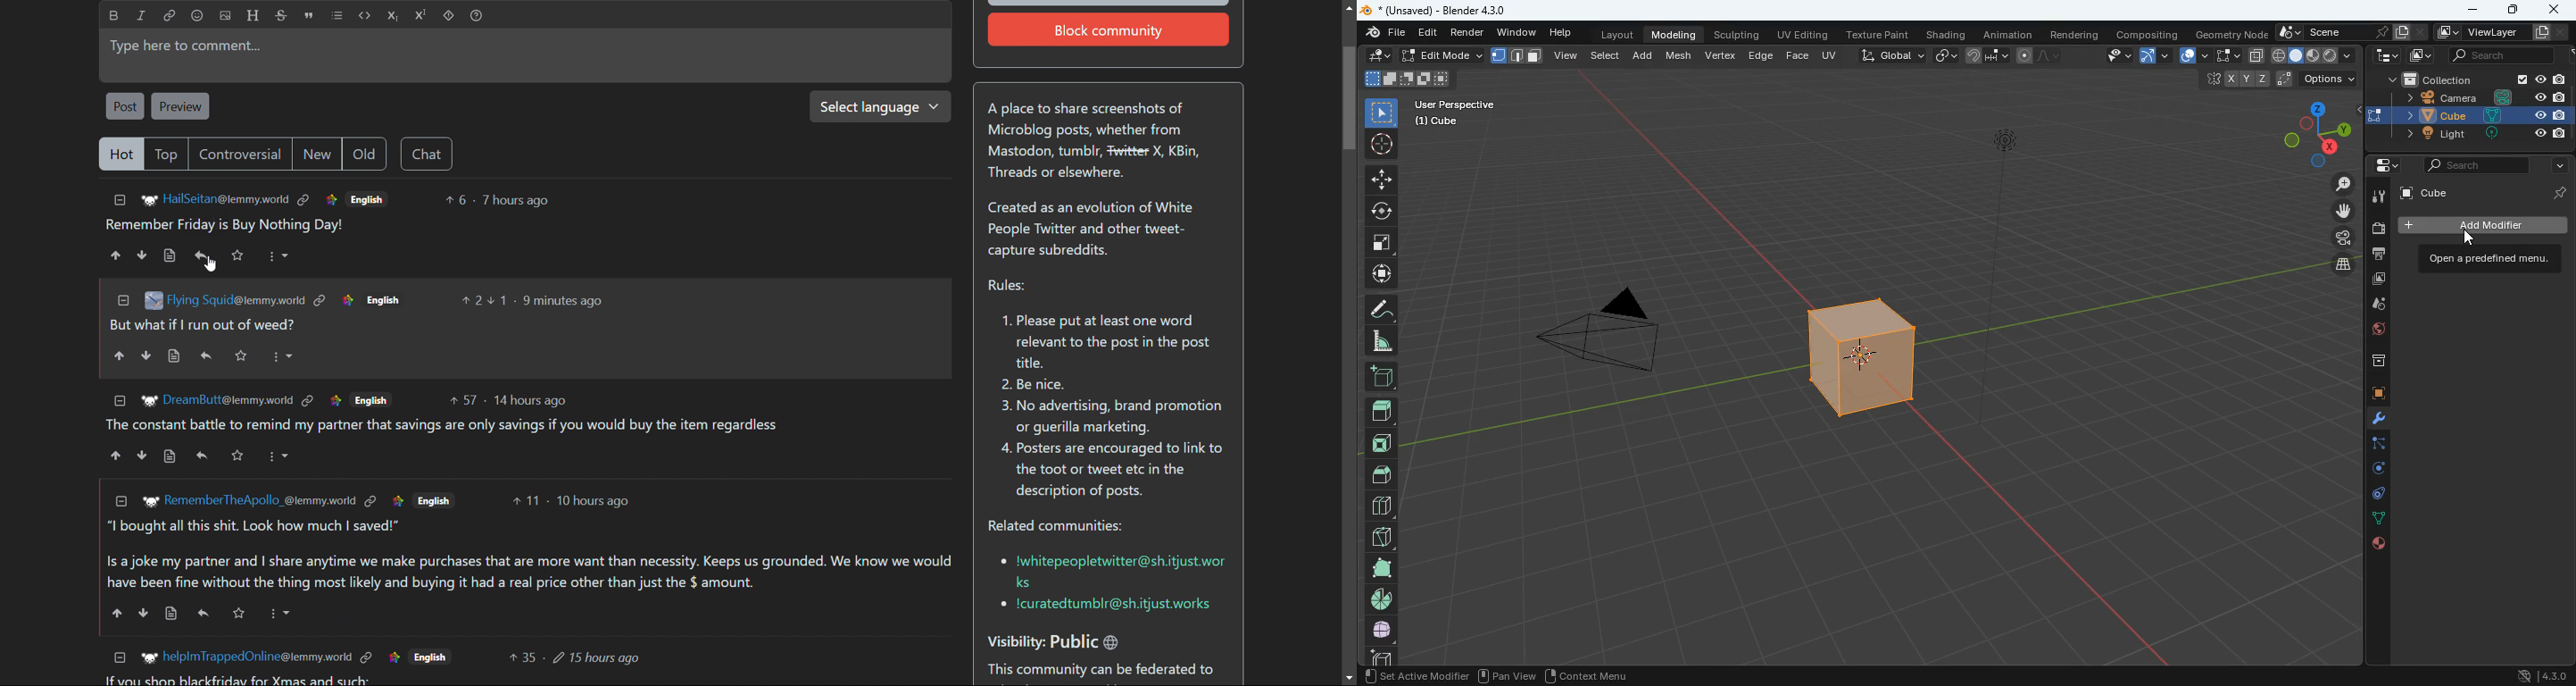 This screenshot has width=2576, height=700. Describe the element at coordinates (1722, 56) in the screenshot. I see `vertex` at that location.